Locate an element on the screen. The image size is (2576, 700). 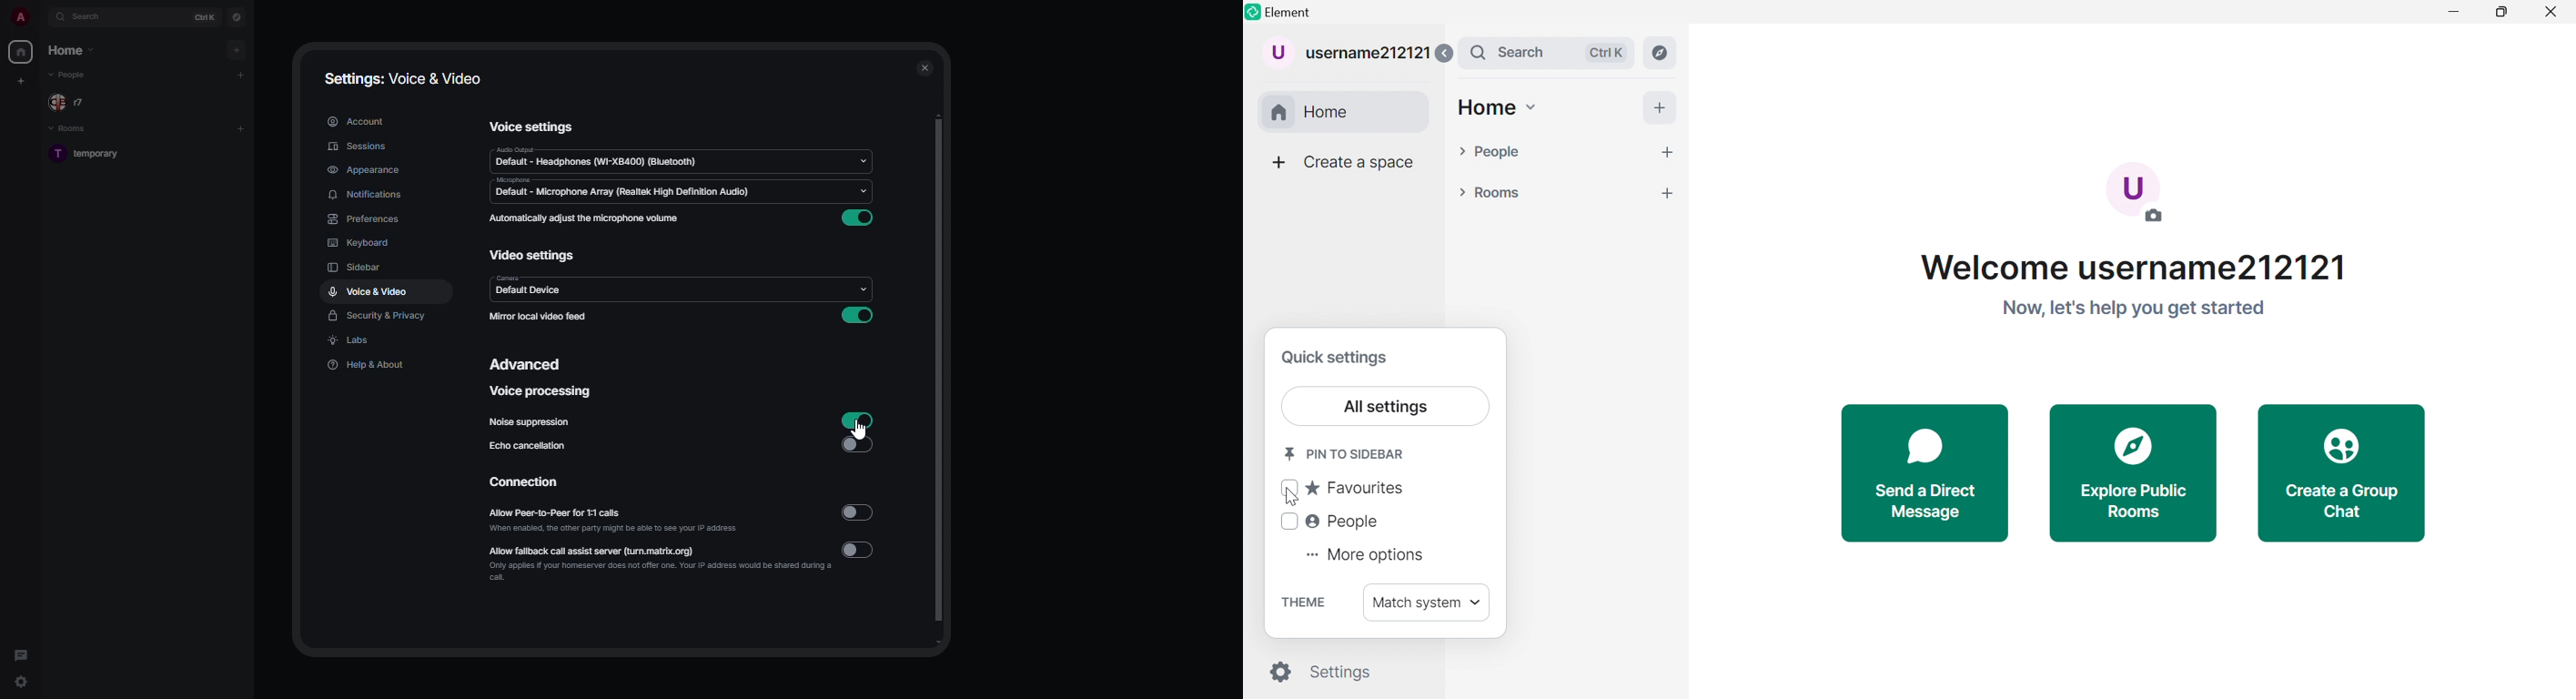
People is located at coordinates (1329, 521).